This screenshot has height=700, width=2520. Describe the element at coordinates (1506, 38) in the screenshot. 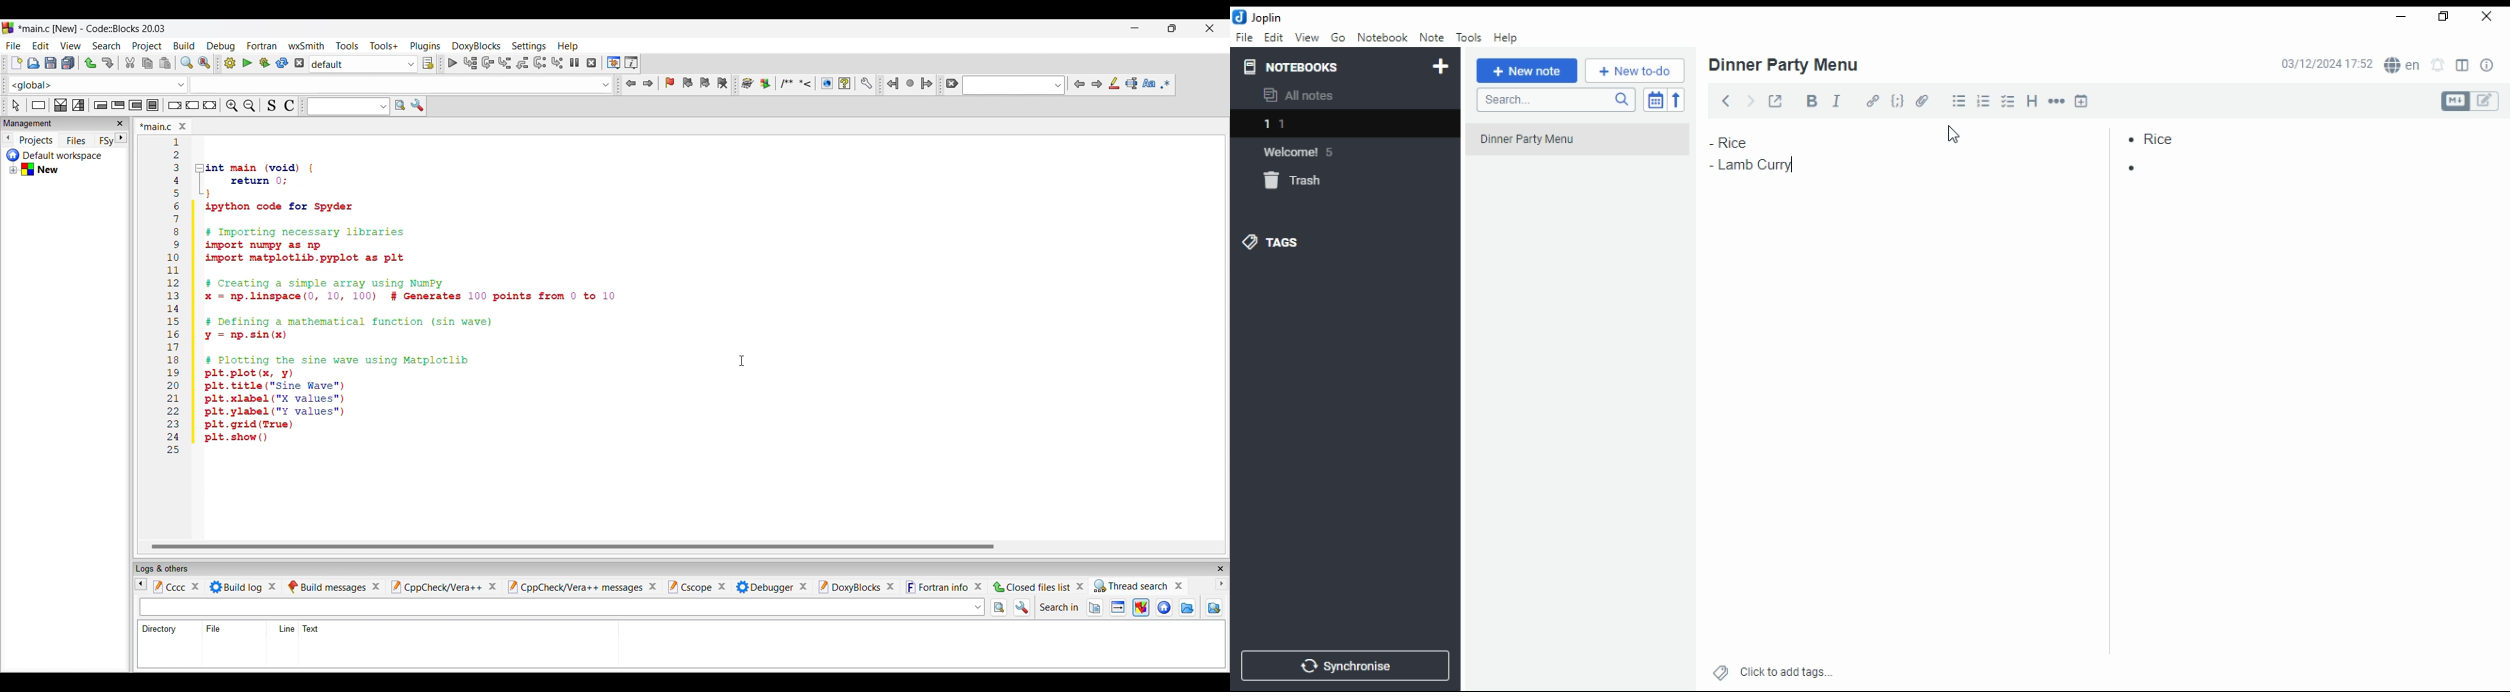

I see `help` at that location.